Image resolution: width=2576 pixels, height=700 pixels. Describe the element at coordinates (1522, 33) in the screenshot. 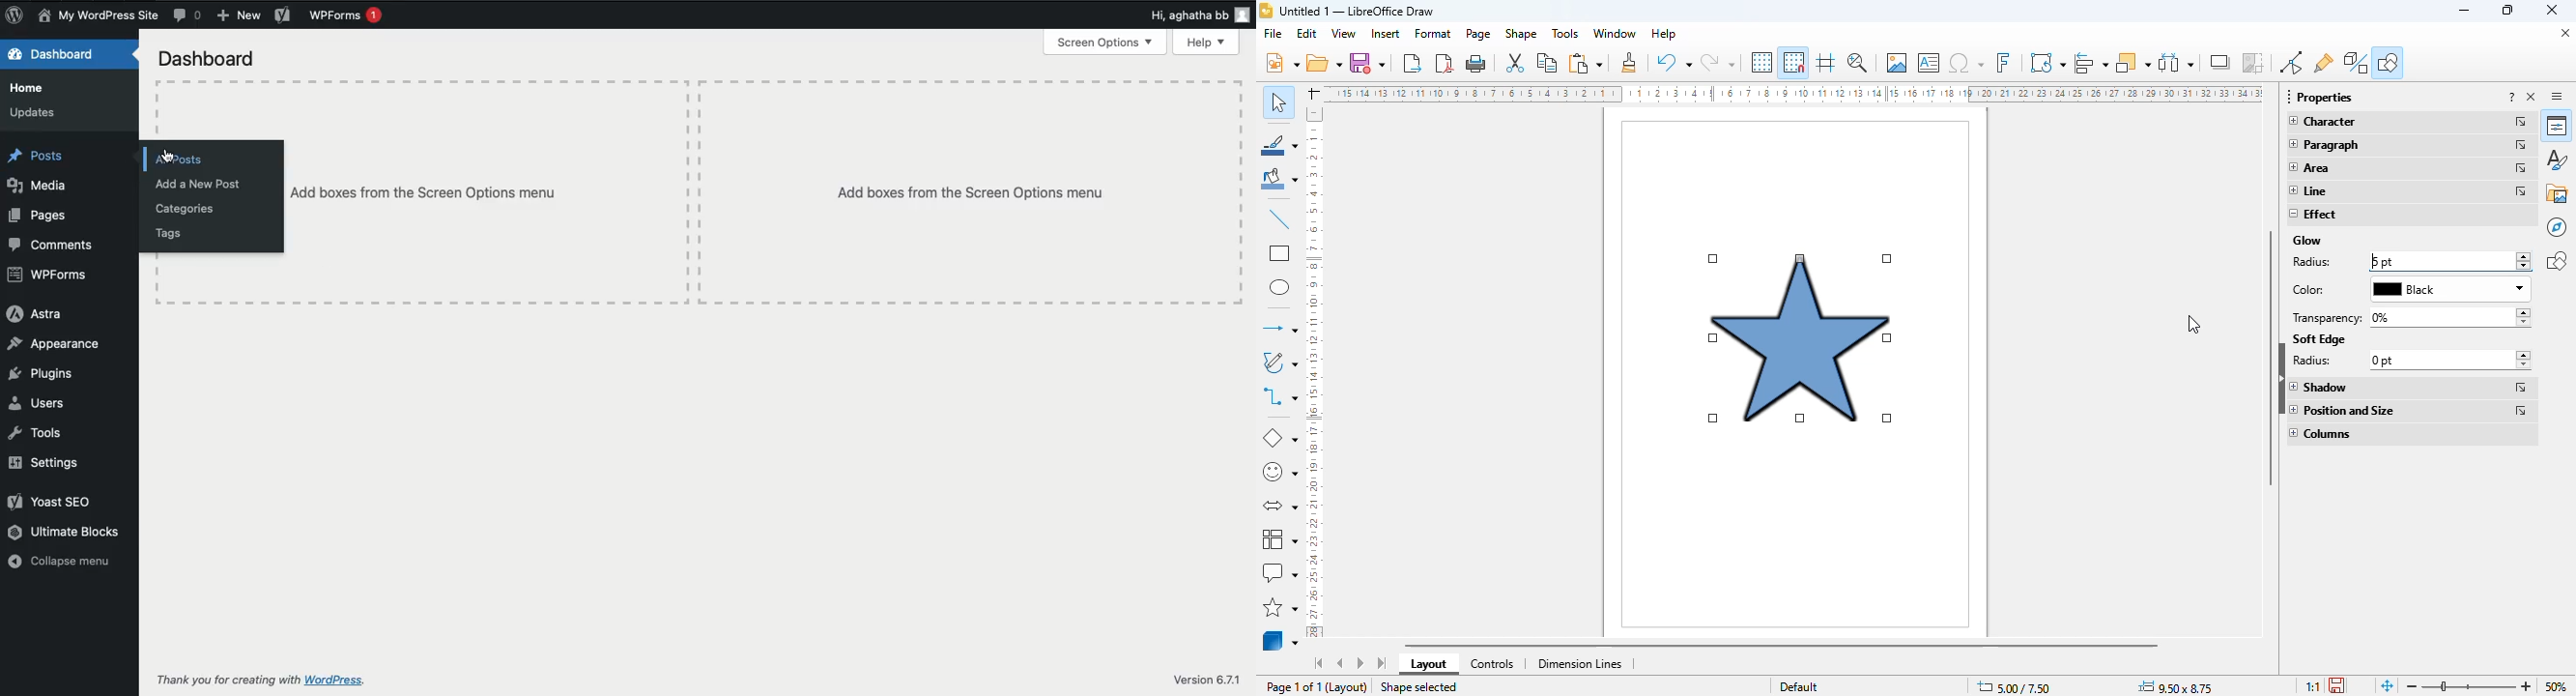

I see `shape` at that location.